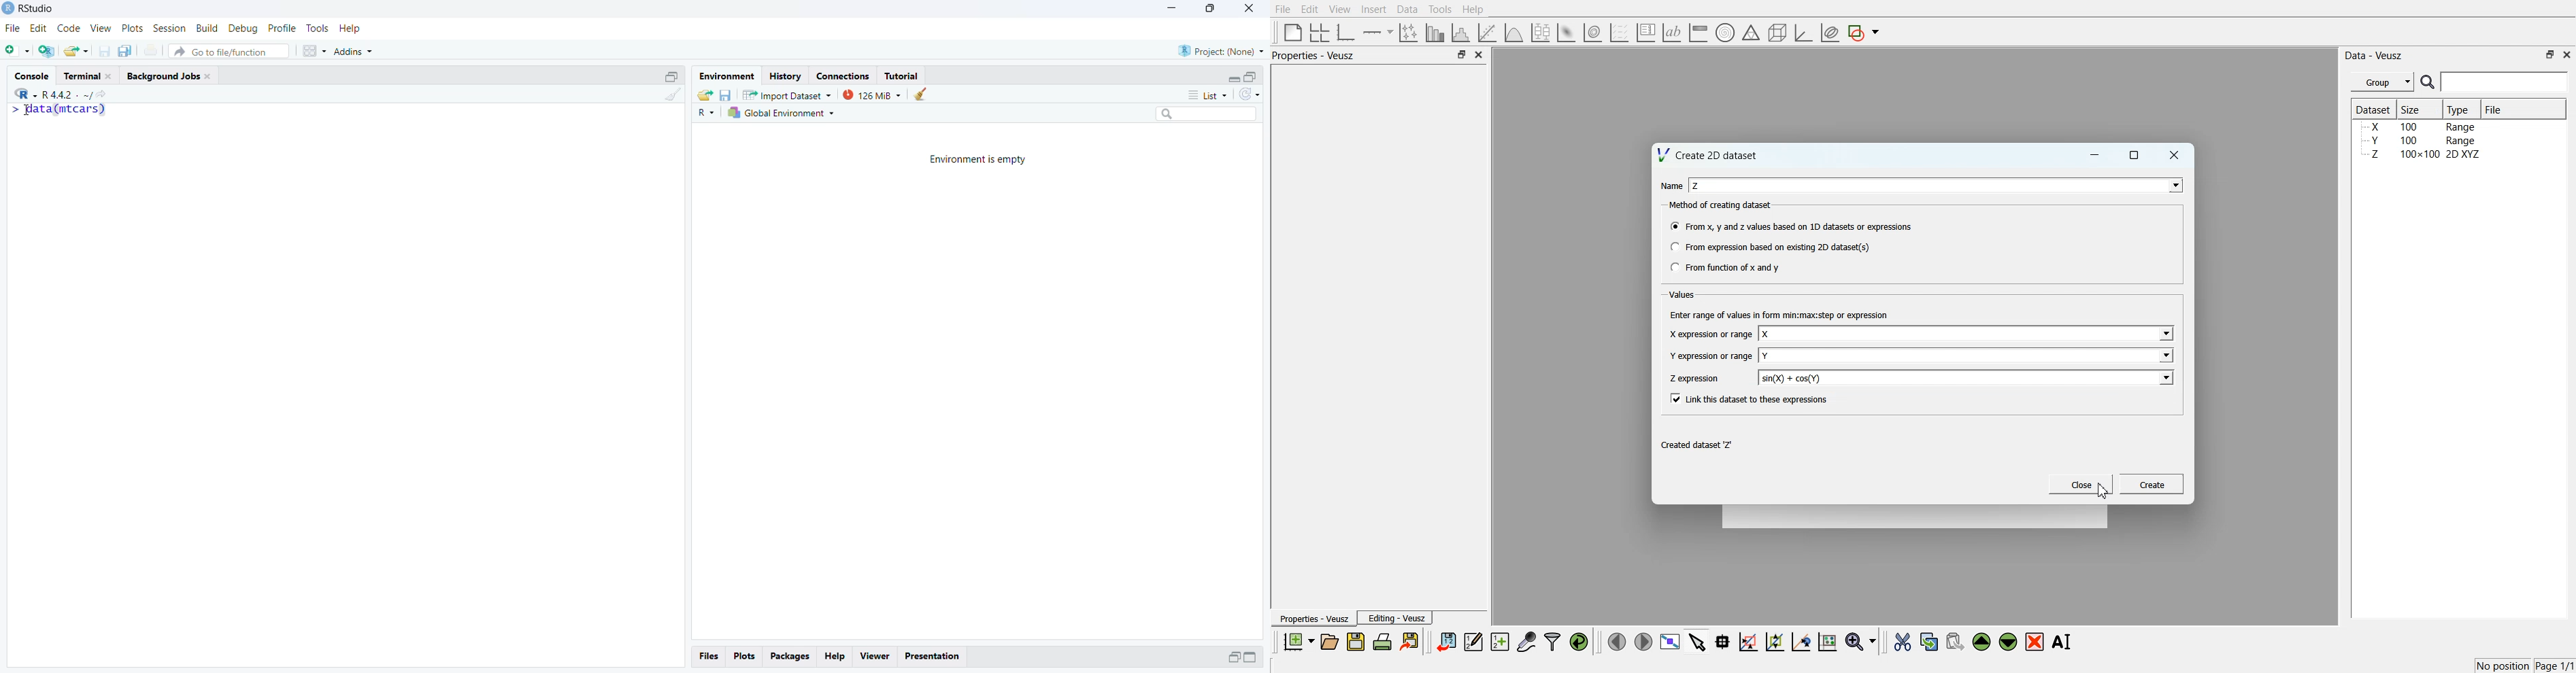  What do you see at coordinates (779, 113) in the screenshot?
I see `global environment` at bounding box center [779, 113].